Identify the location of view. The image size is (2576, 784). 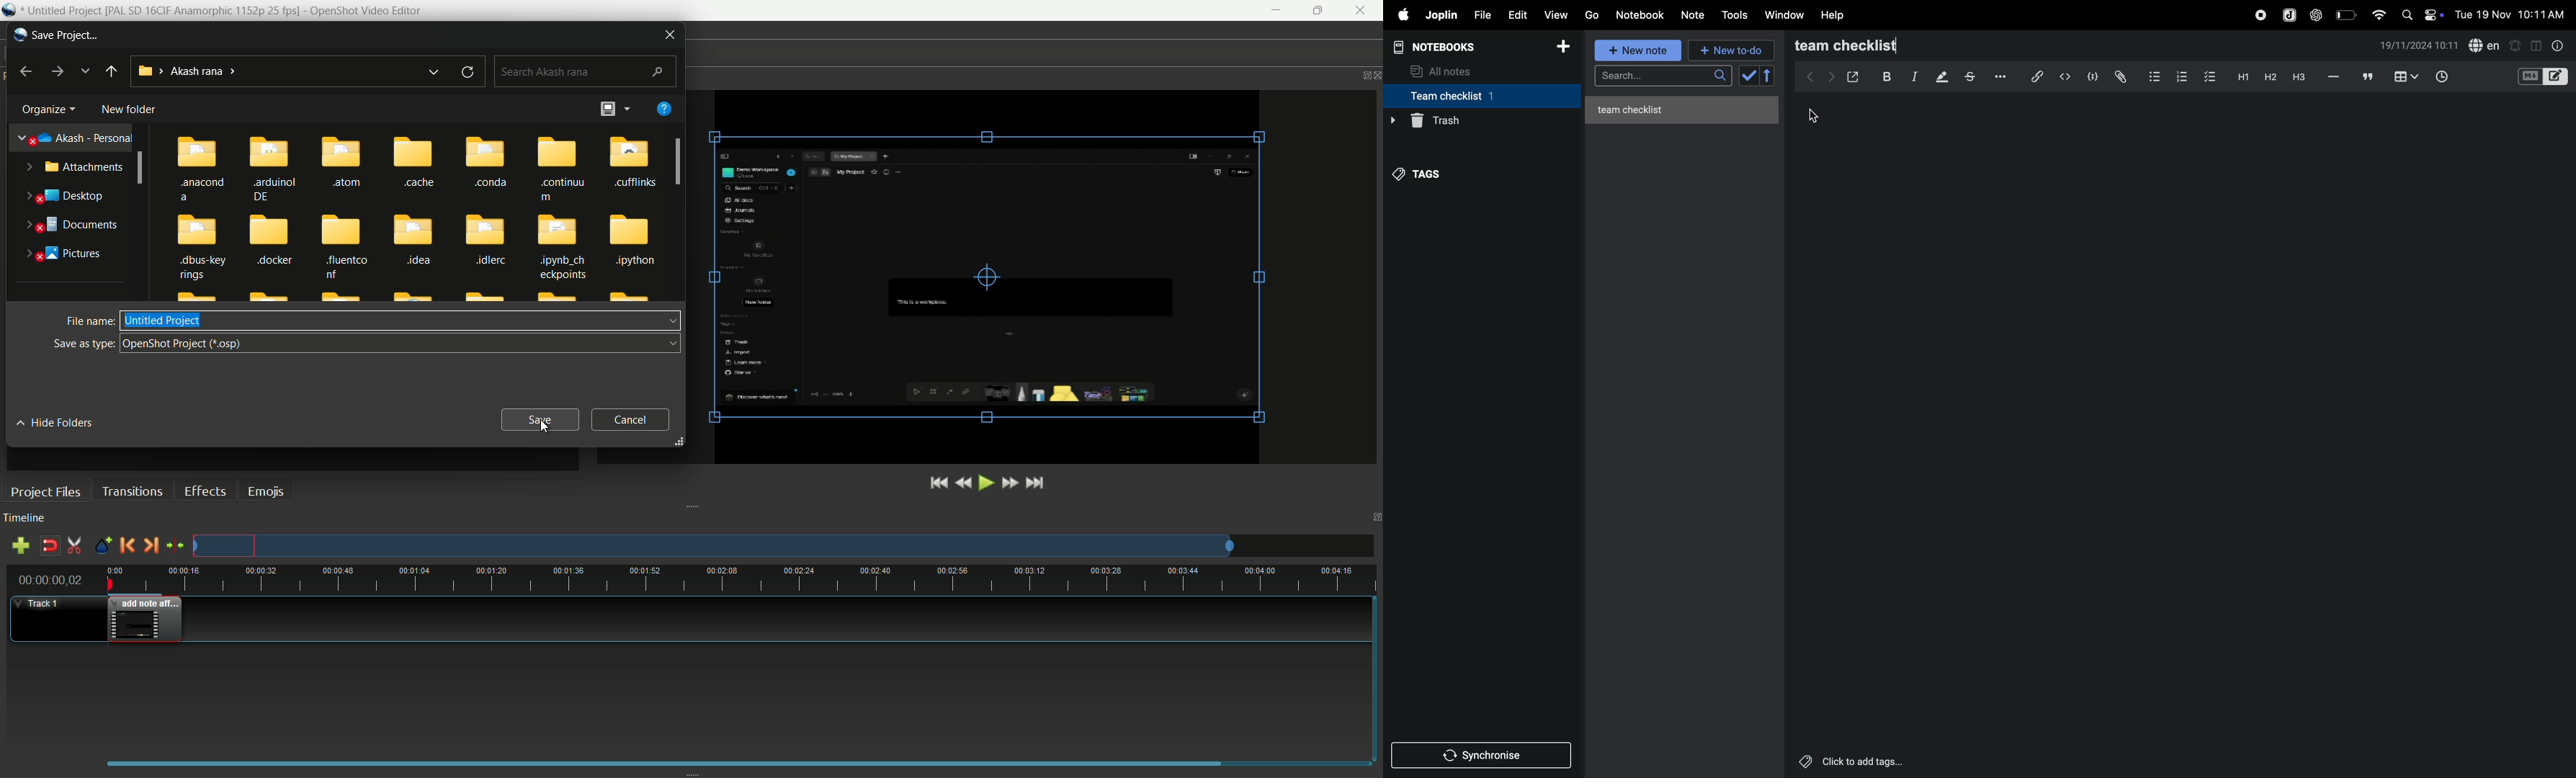
(1558, 13).